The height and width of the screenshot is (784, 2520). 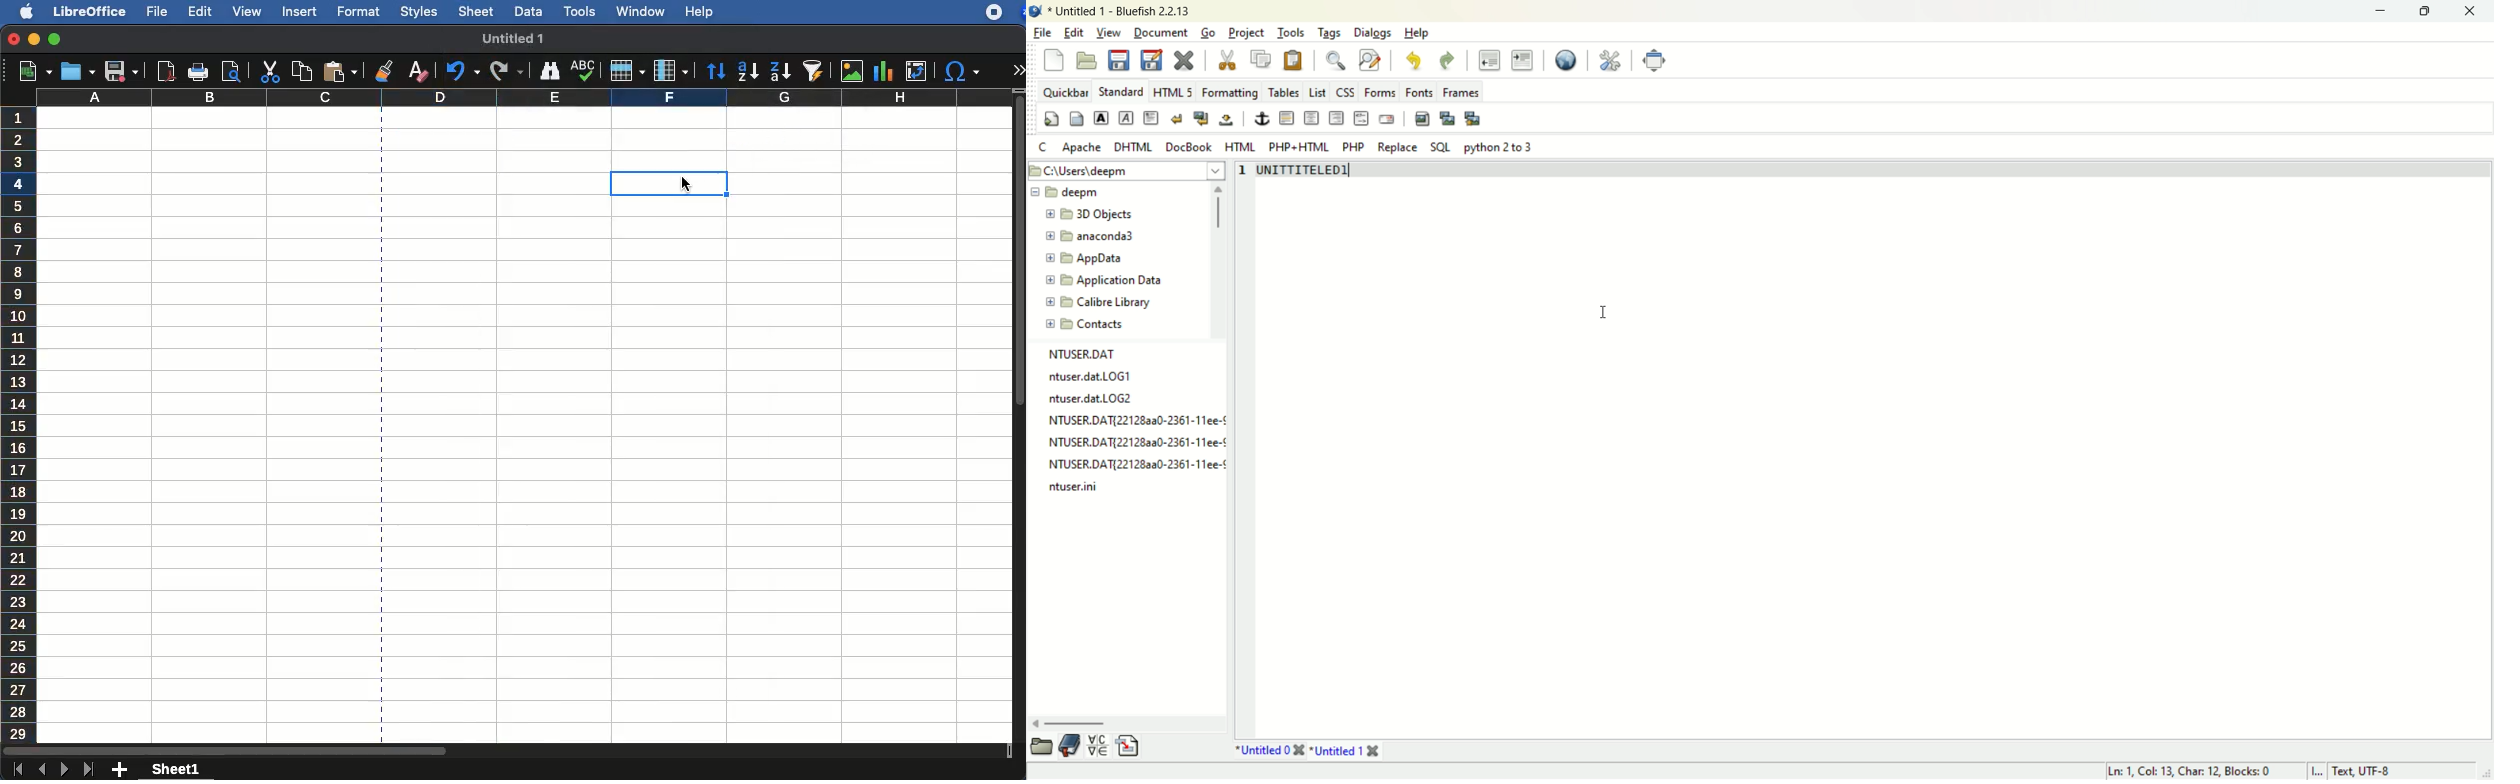 I want to click on HTML comment, so click(x=1359, y=118).